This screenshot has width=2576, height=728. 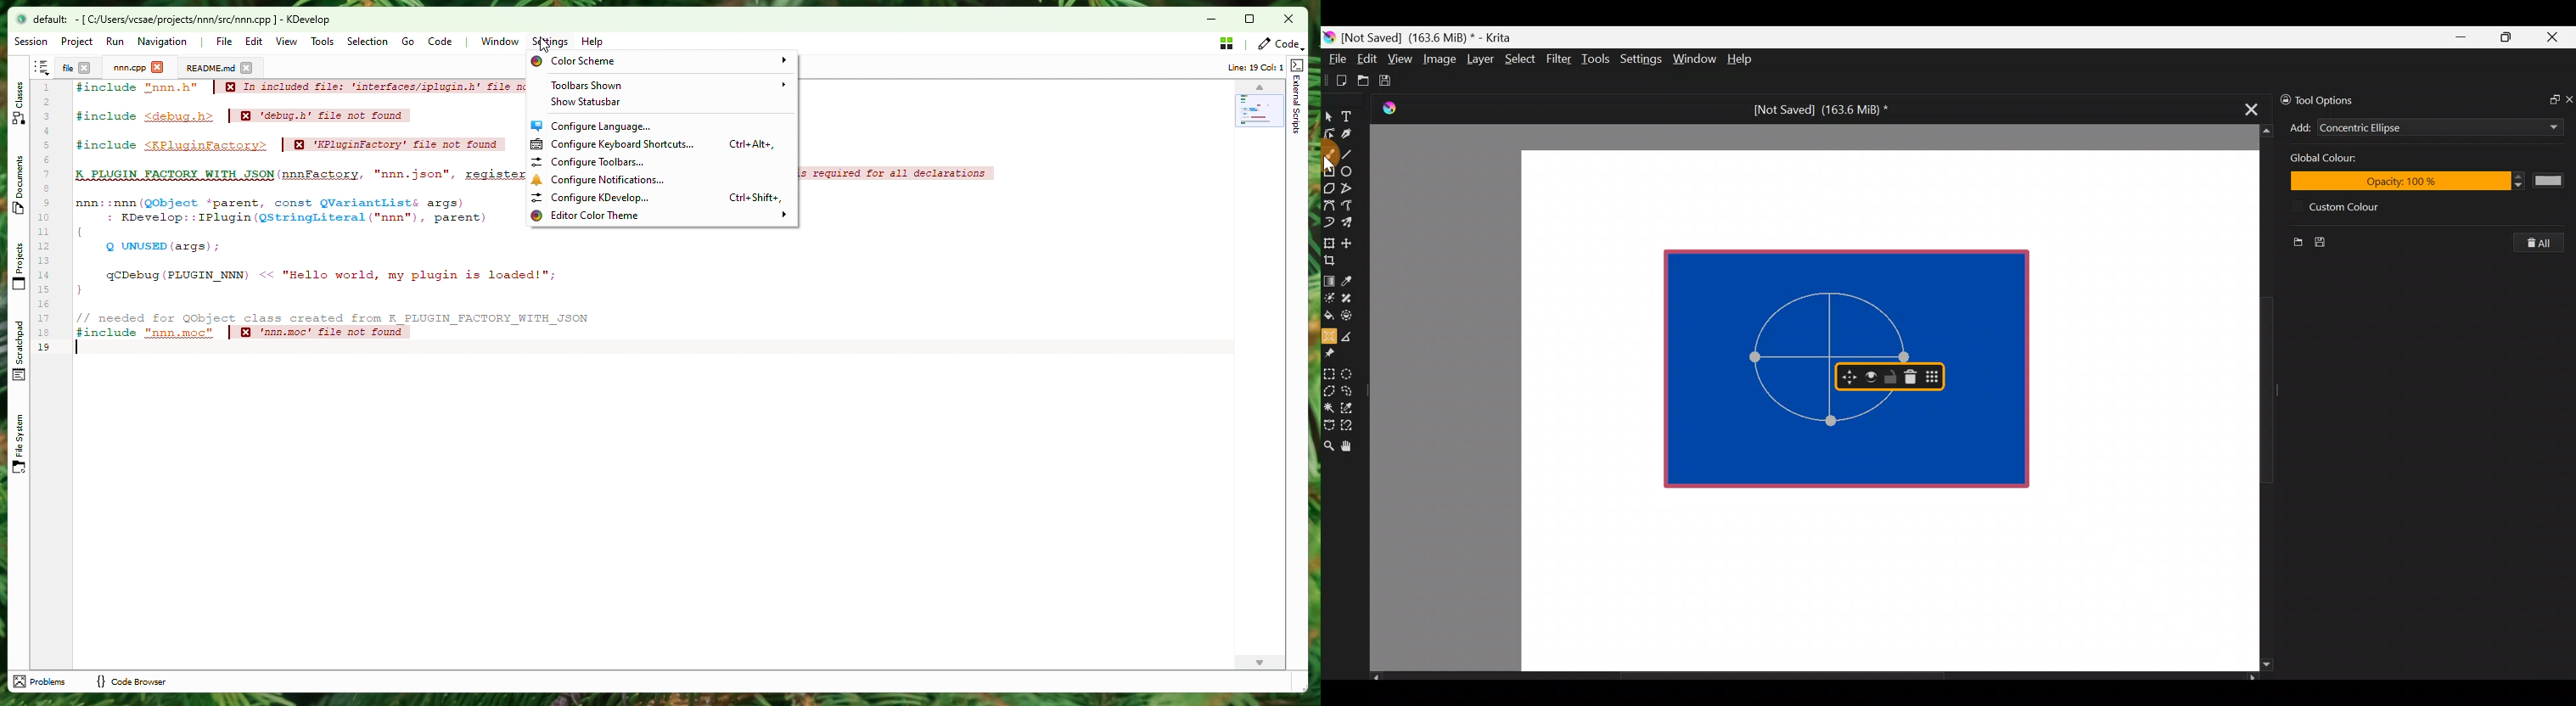 I want to click on Edit, so click(x=1366, y=61).